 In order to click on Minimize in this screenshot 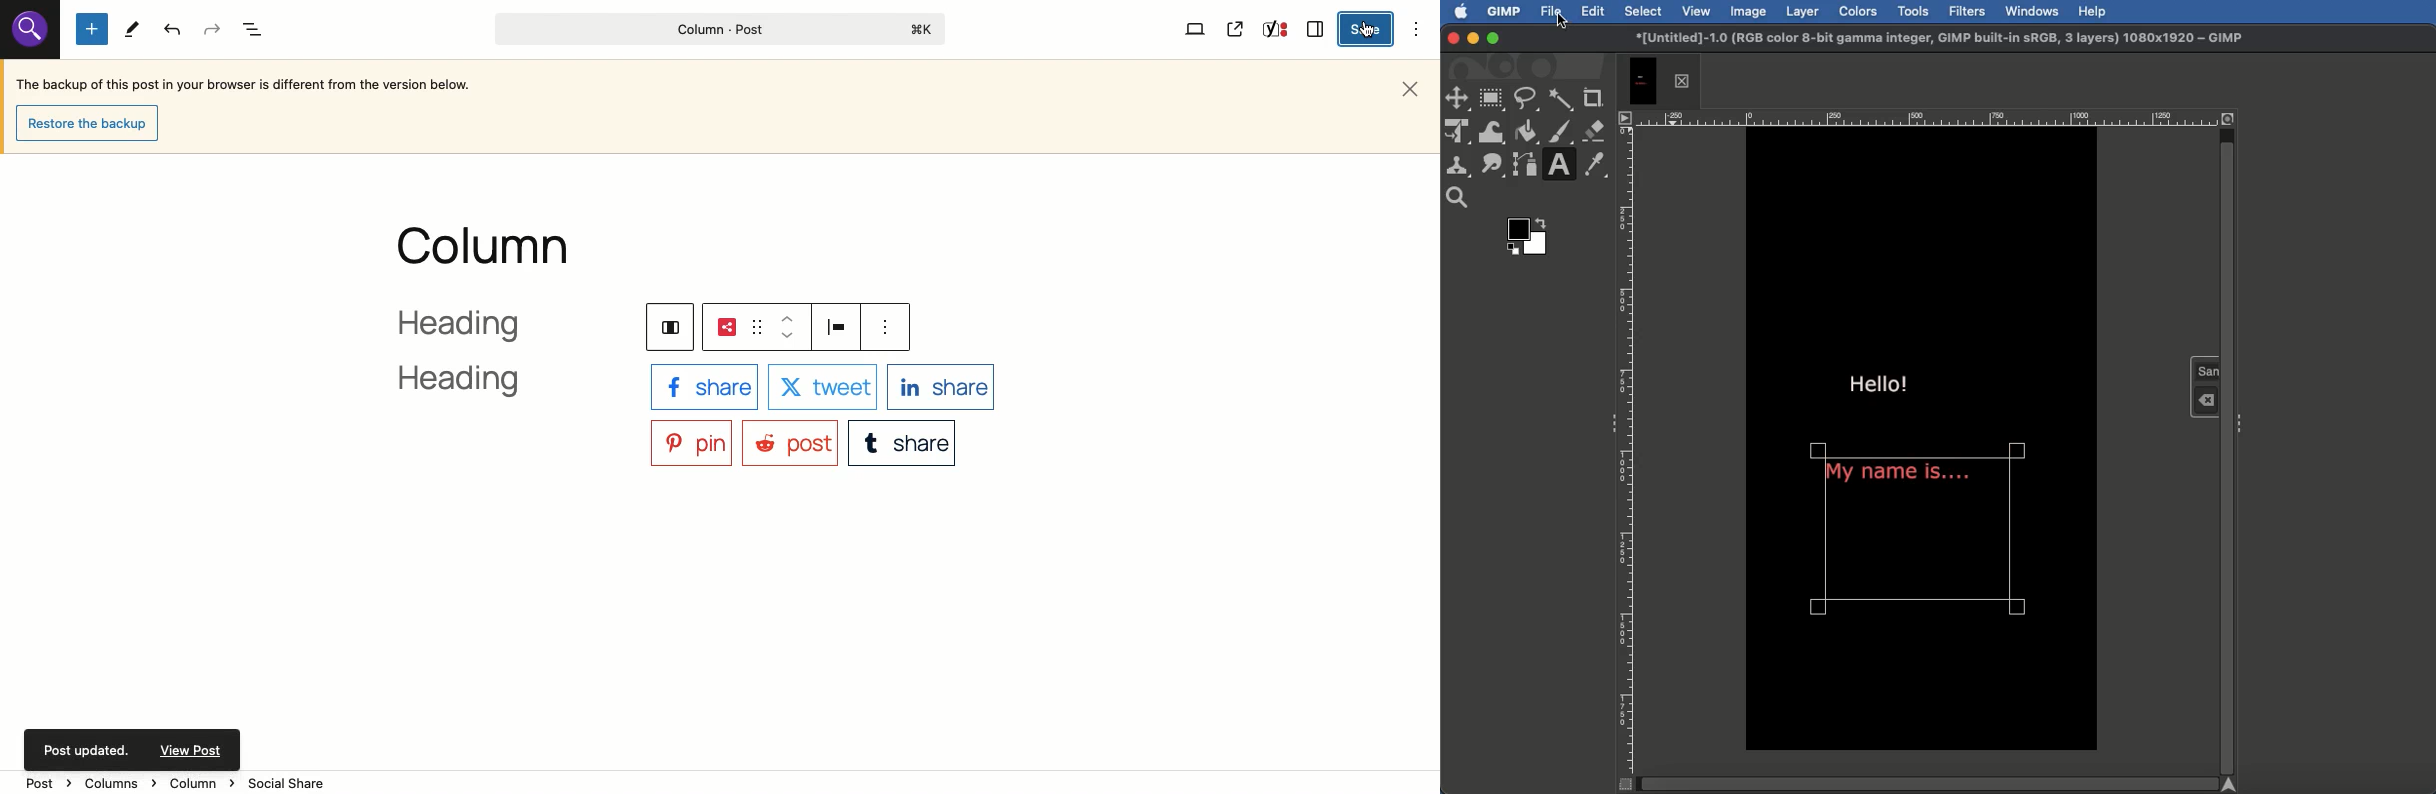, I will do `click(1471, 39)`.